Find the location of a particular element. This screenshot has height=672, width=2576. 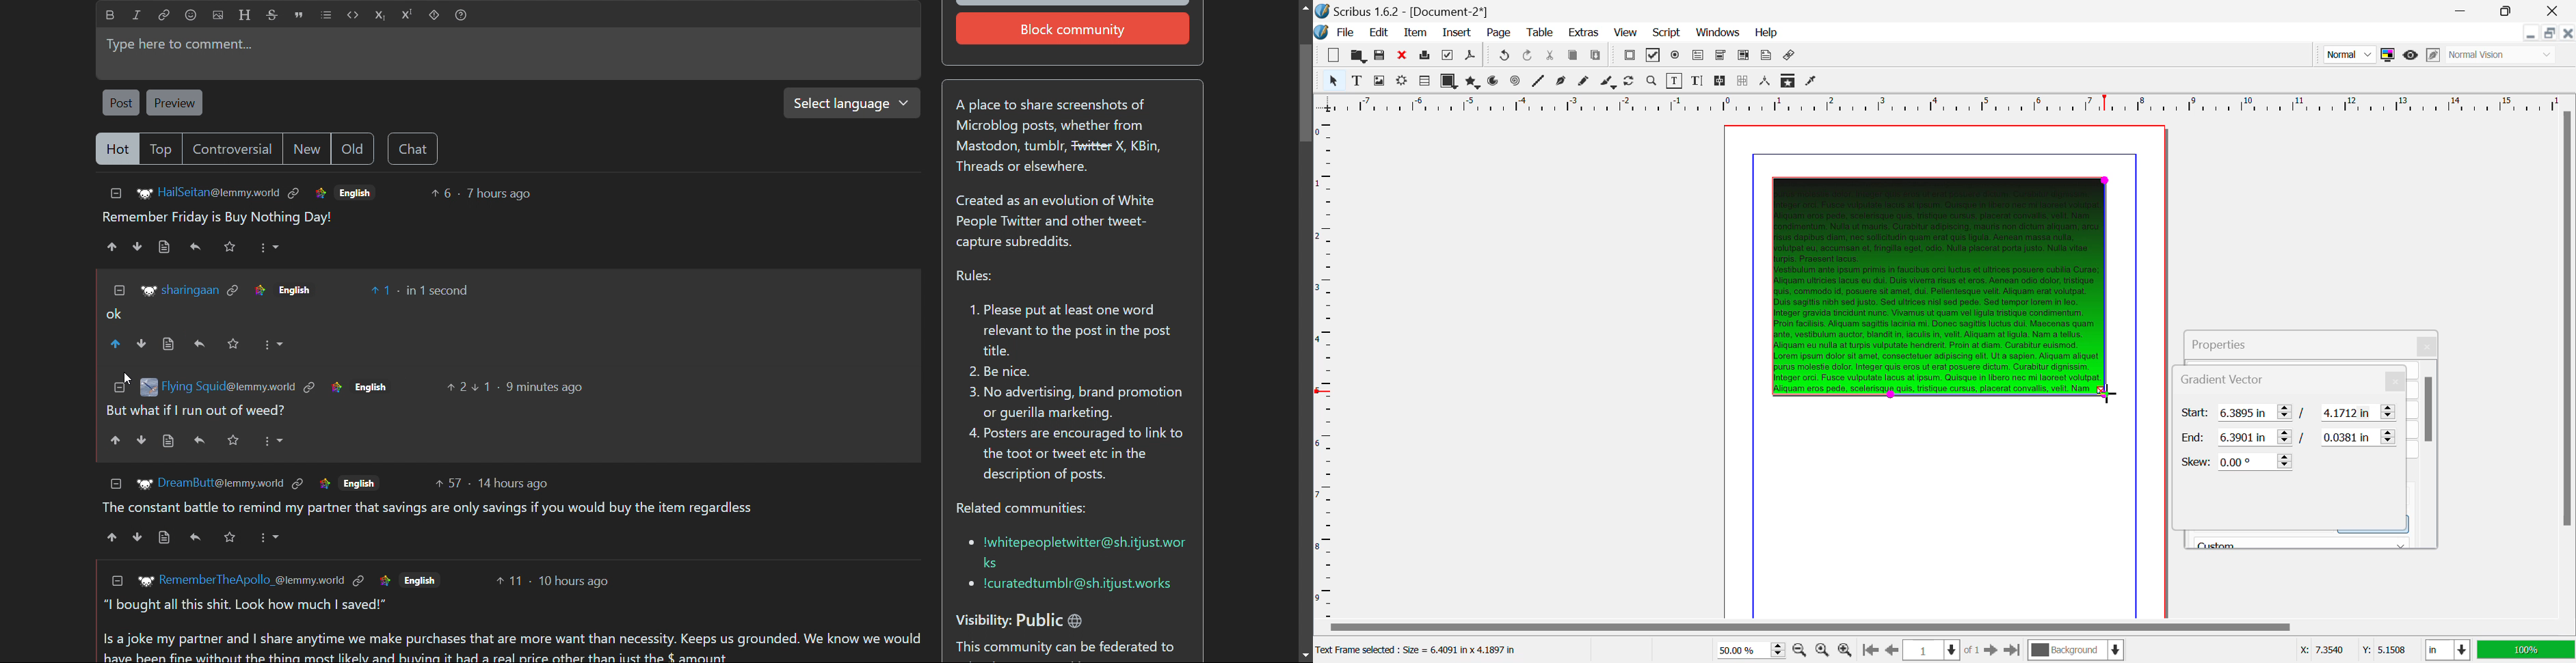

Vertical Page Margin is located at coordinates (1964, 103).